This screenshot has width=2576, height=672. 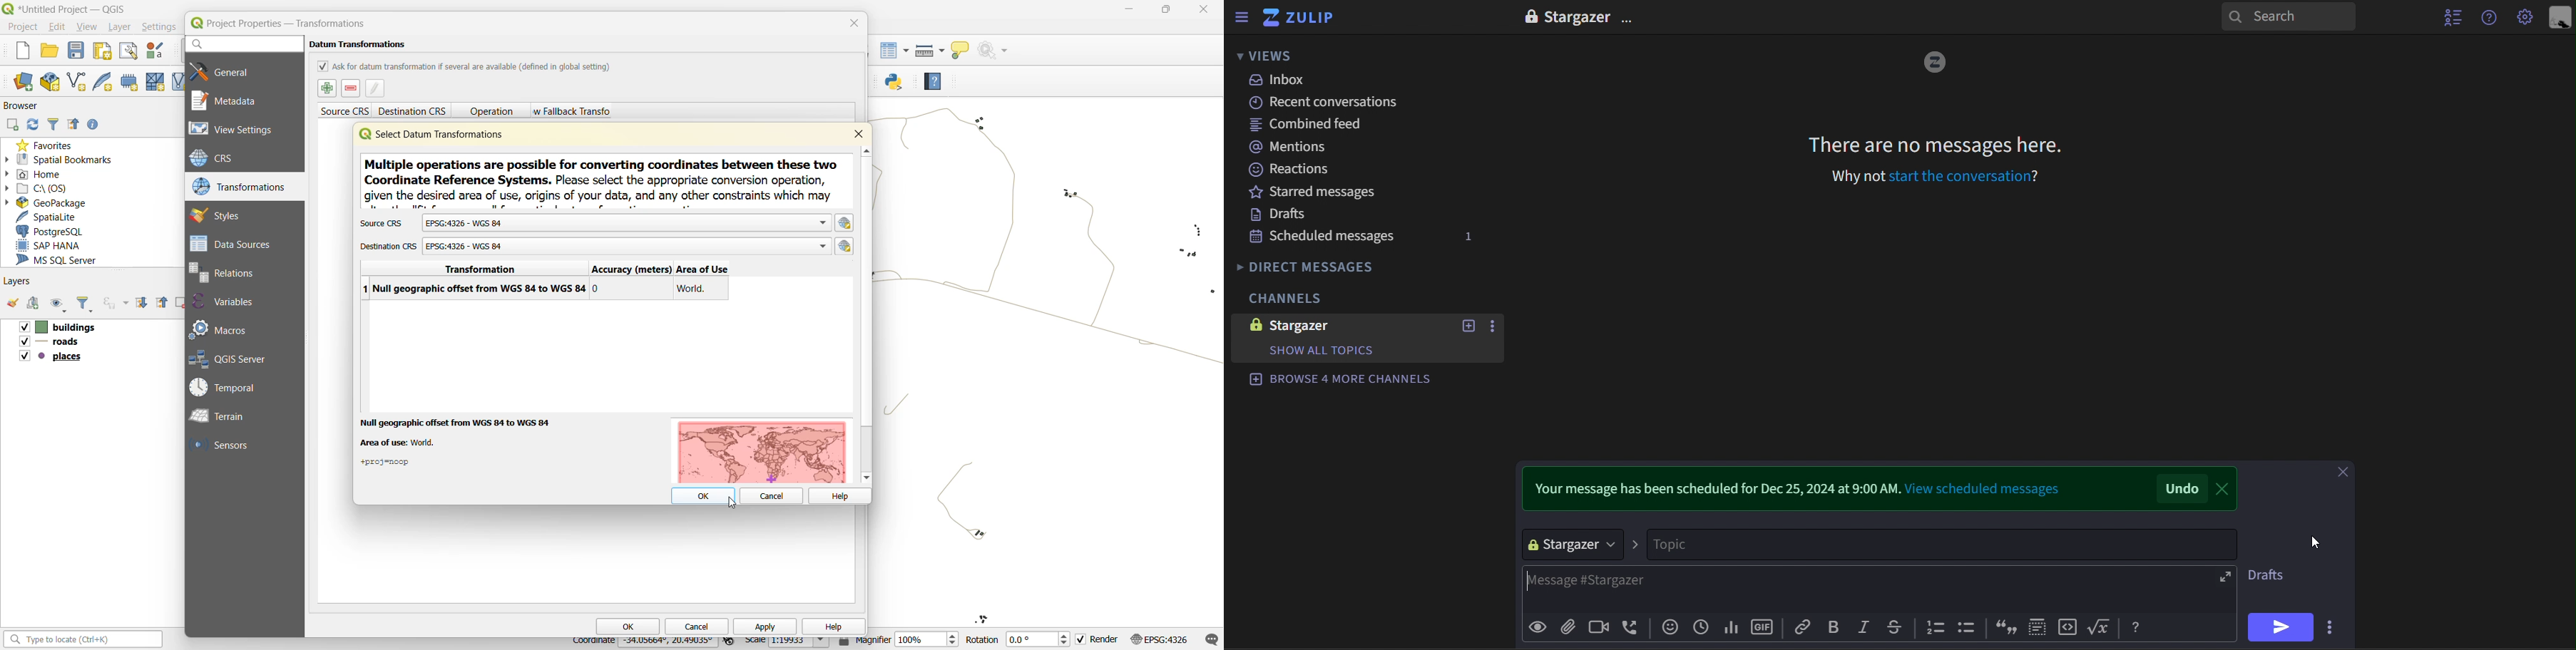 I want to click on search, so click(x=240, y=45).